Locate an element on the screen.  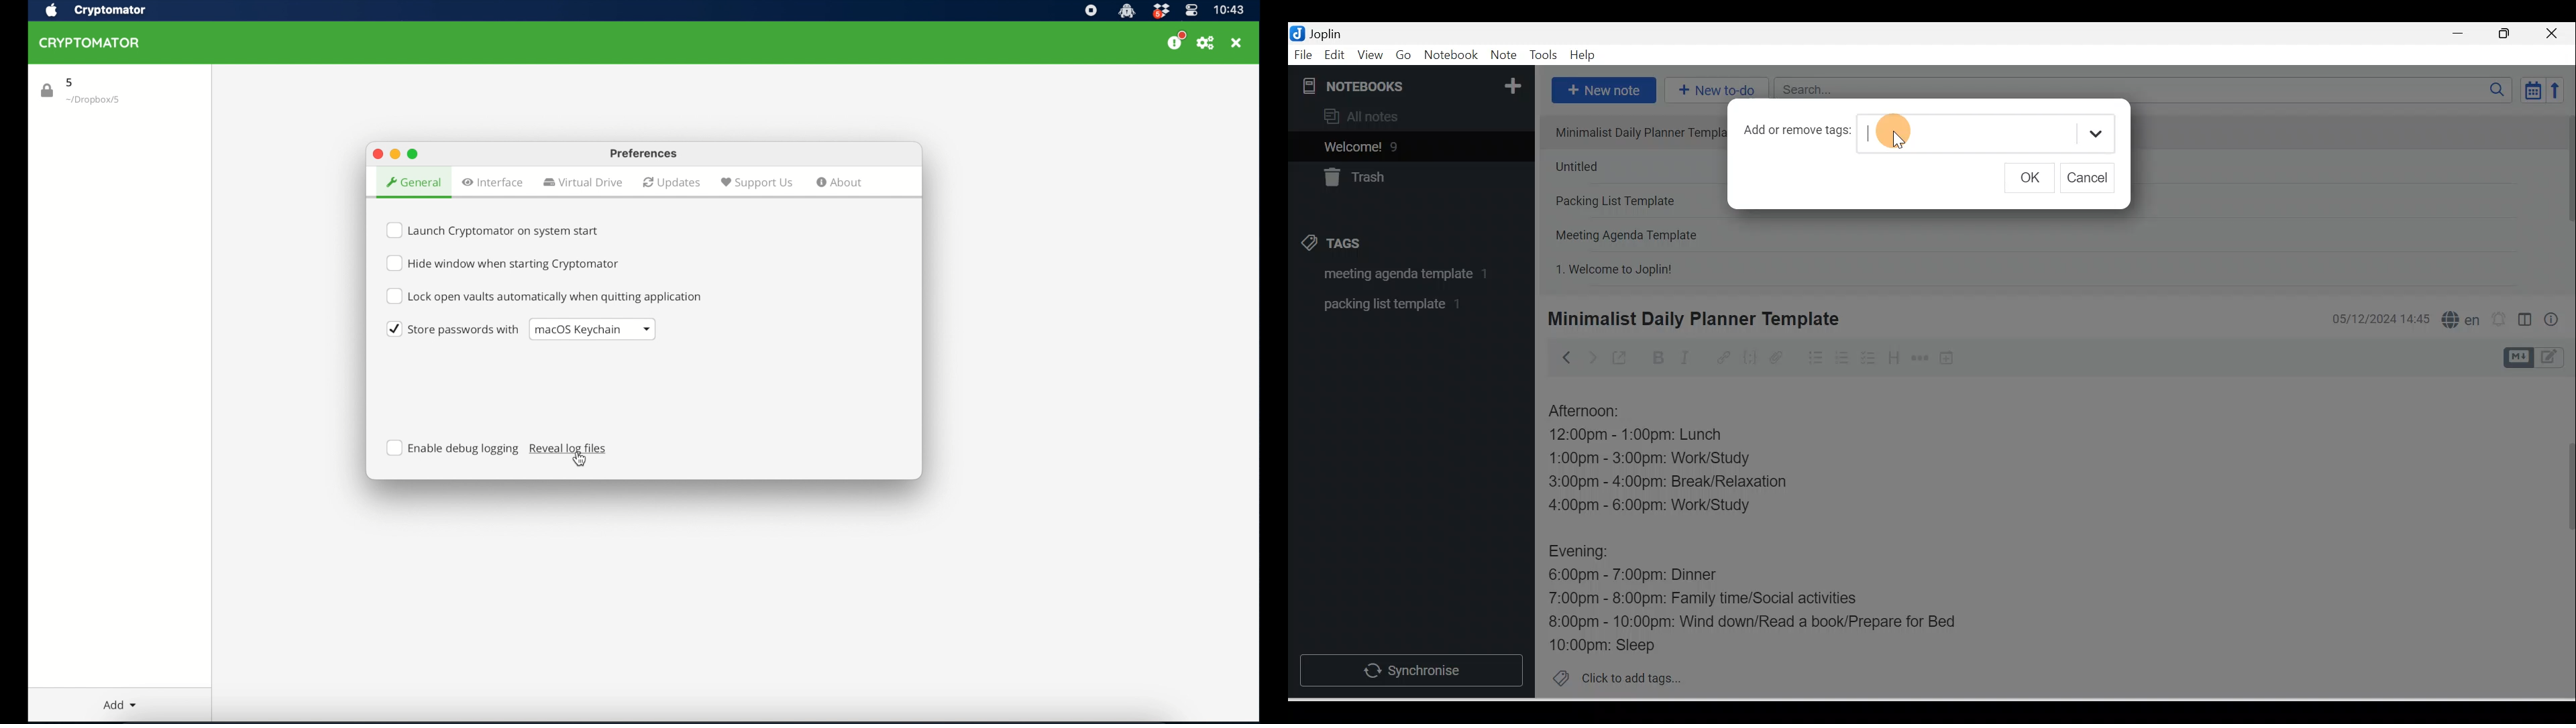
Synchronise is located at coordinates (1410, 668).